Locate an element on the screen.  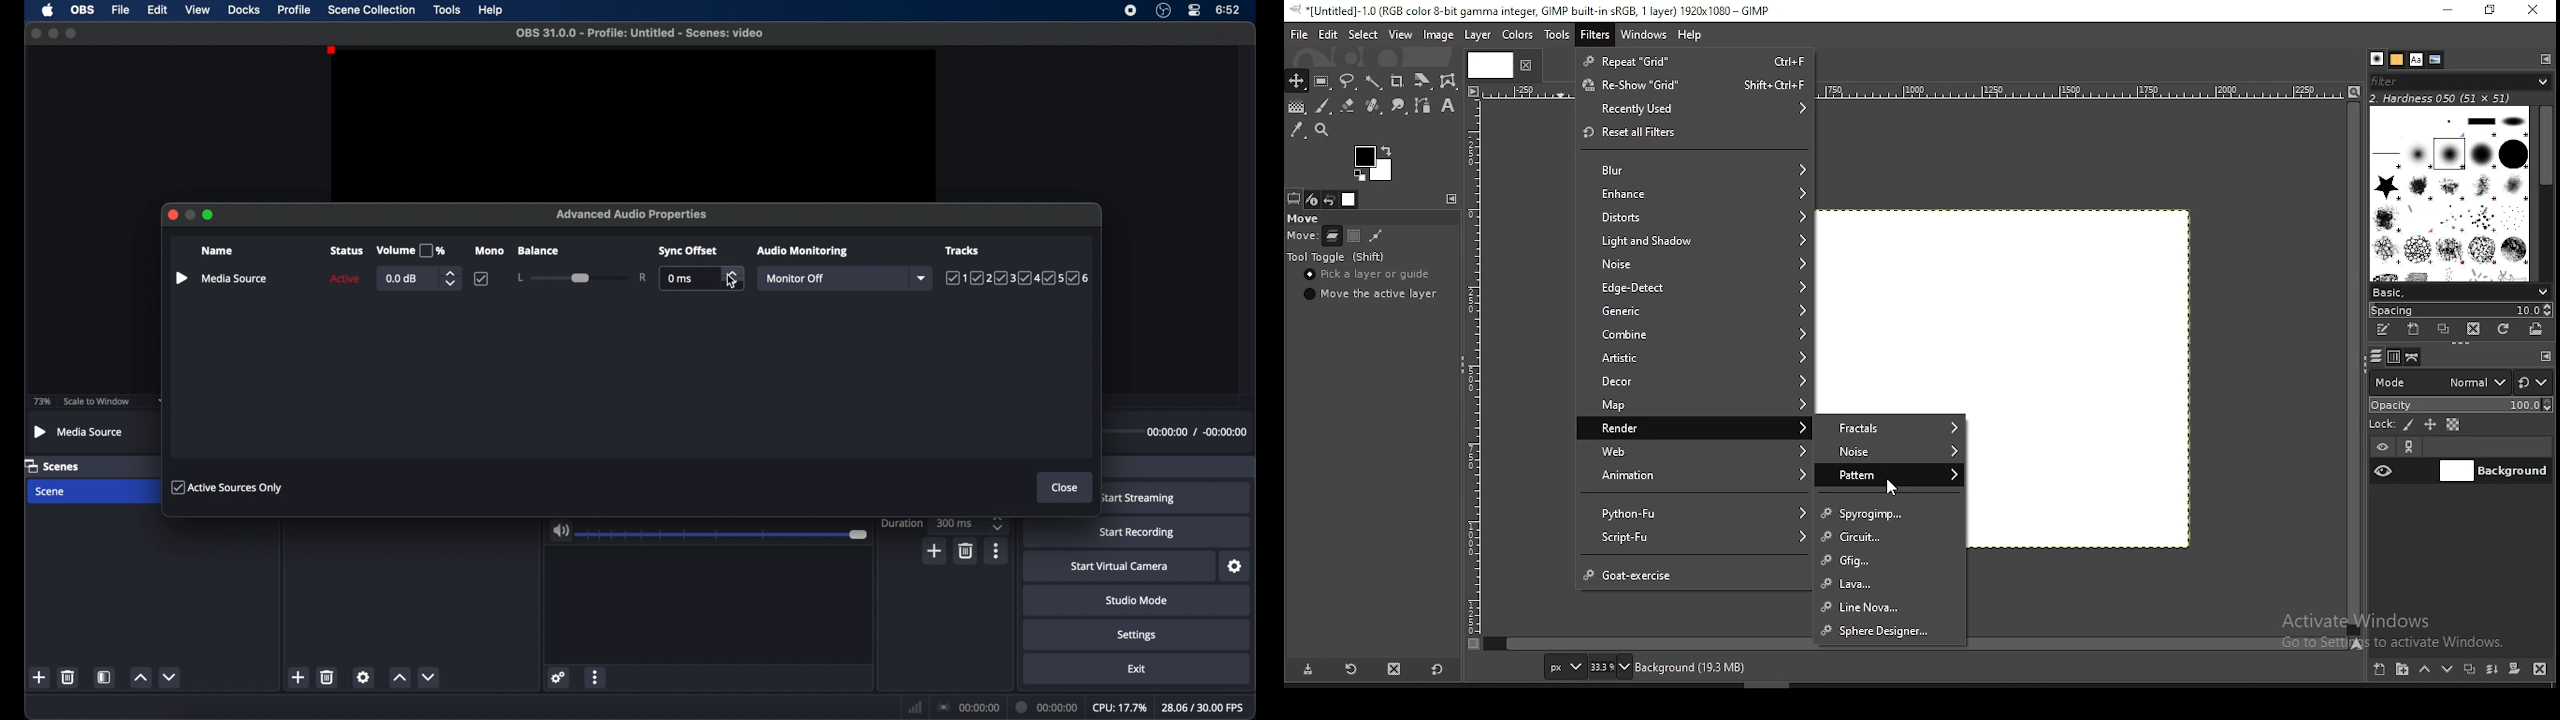
settings is located at coordinates (559, 678).